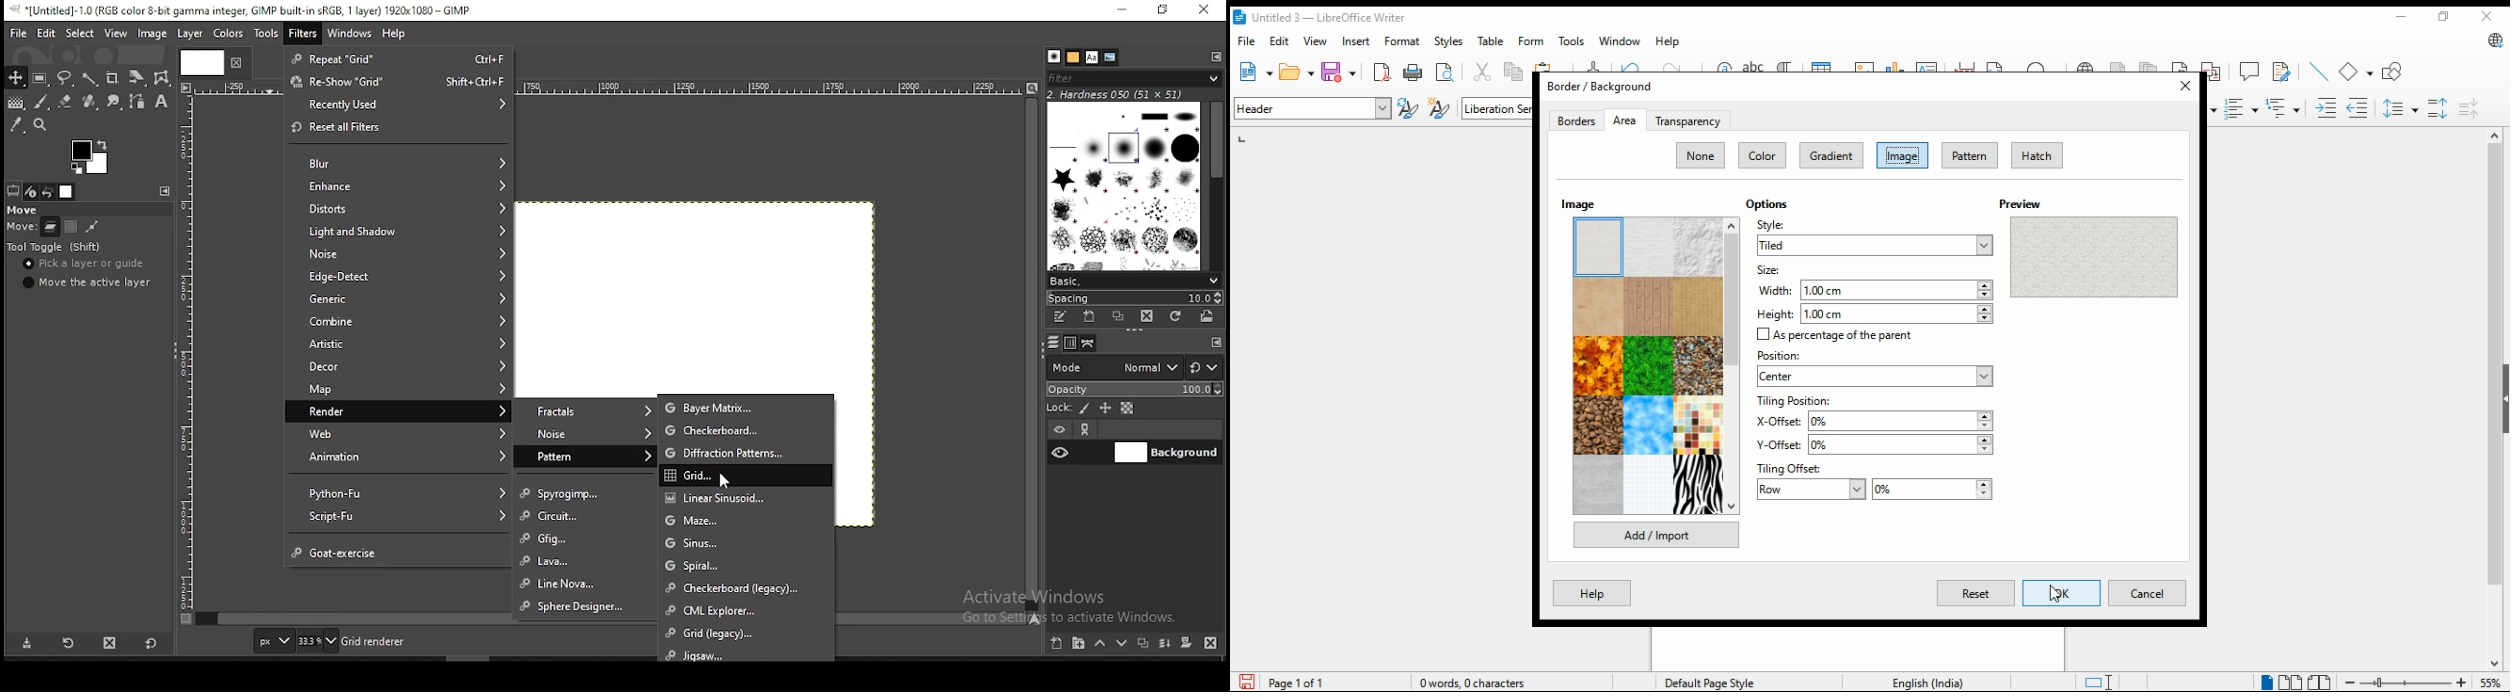 This screenshot has width=2520, height=700. Describe the element at coordinates (2062, 594) in the screenshot. I see `OK` at that location.